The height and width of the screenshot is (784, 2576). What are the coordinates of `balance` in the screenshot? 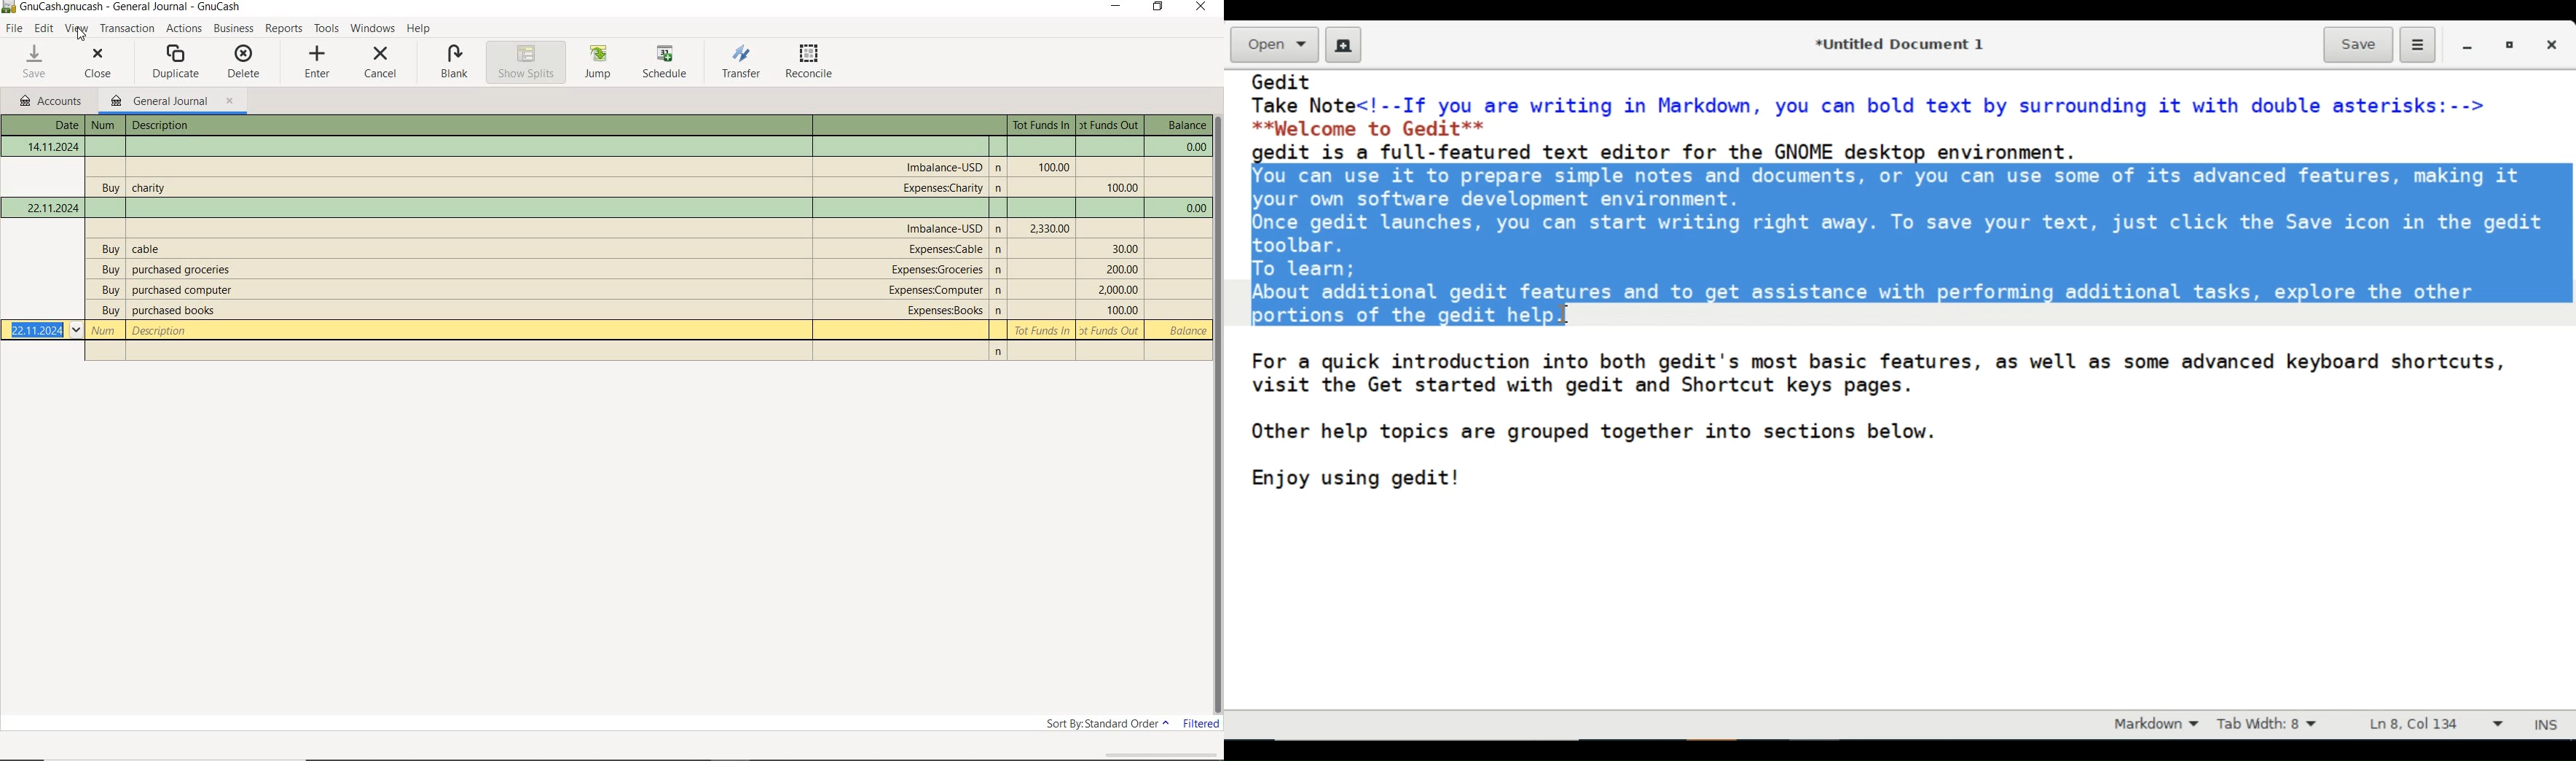 It's located at (1183, 126).